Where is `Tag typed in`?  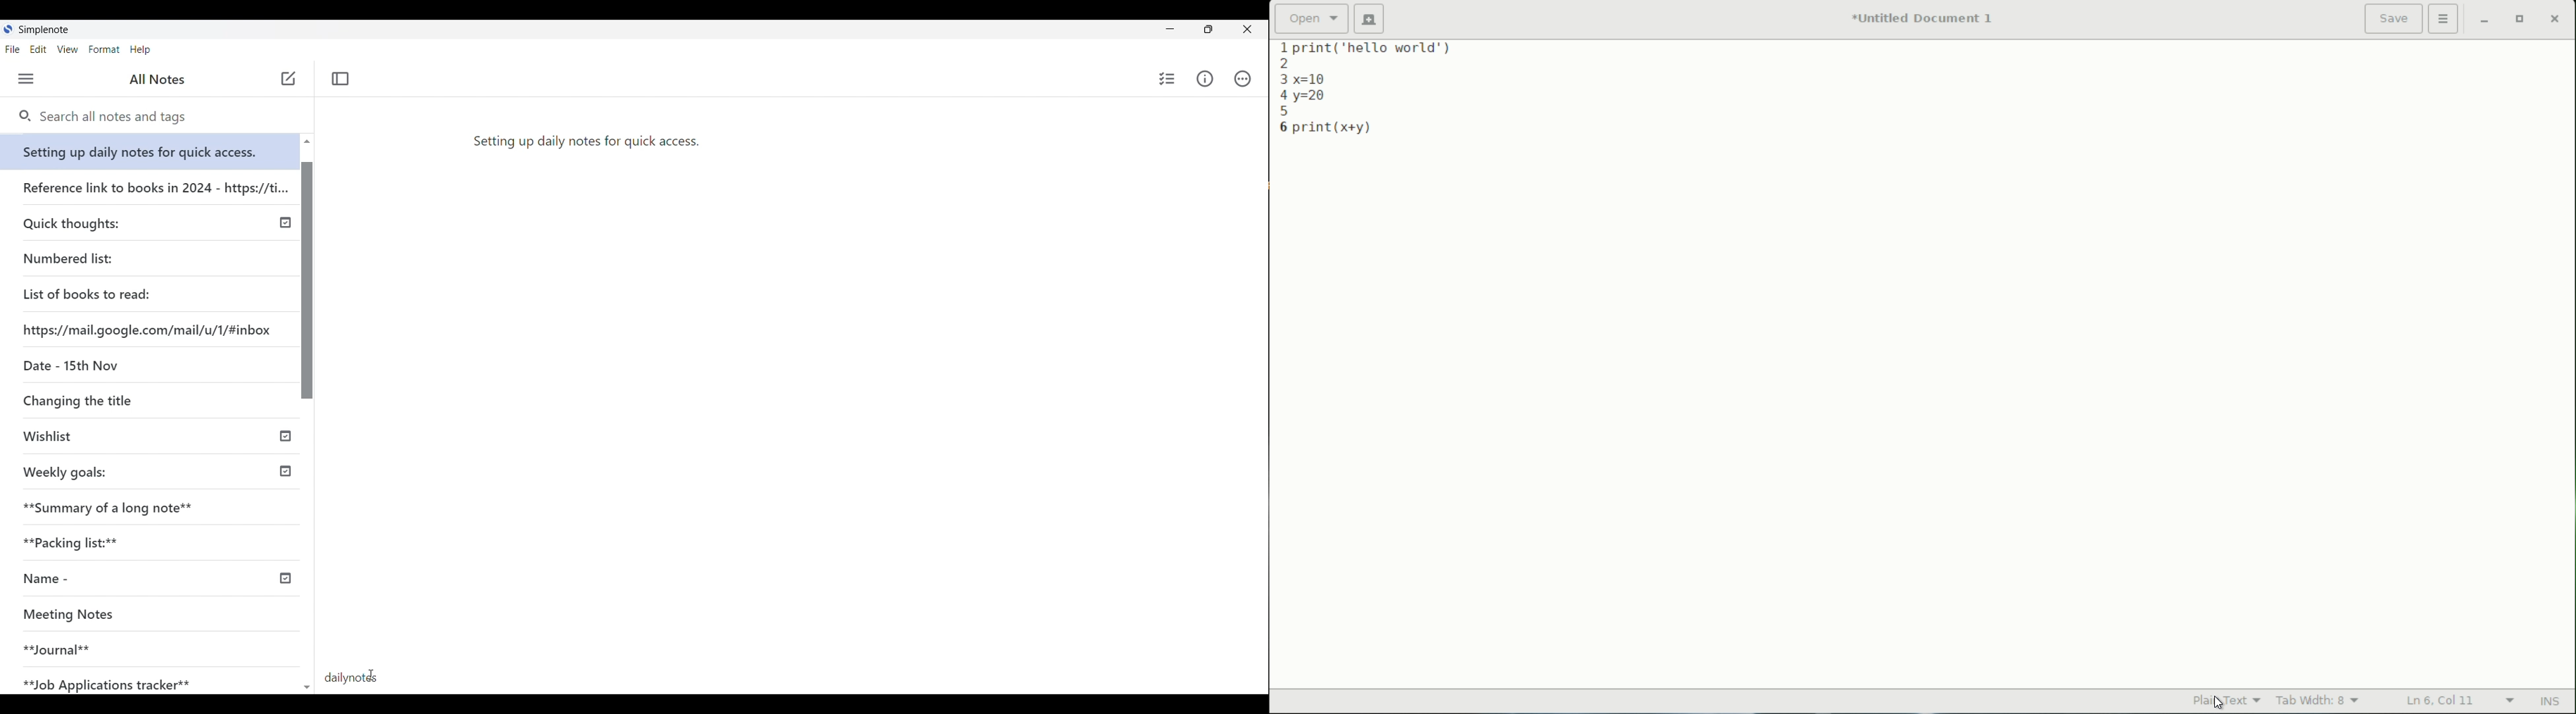
Tag typed in is located at coordinates (357, 678).